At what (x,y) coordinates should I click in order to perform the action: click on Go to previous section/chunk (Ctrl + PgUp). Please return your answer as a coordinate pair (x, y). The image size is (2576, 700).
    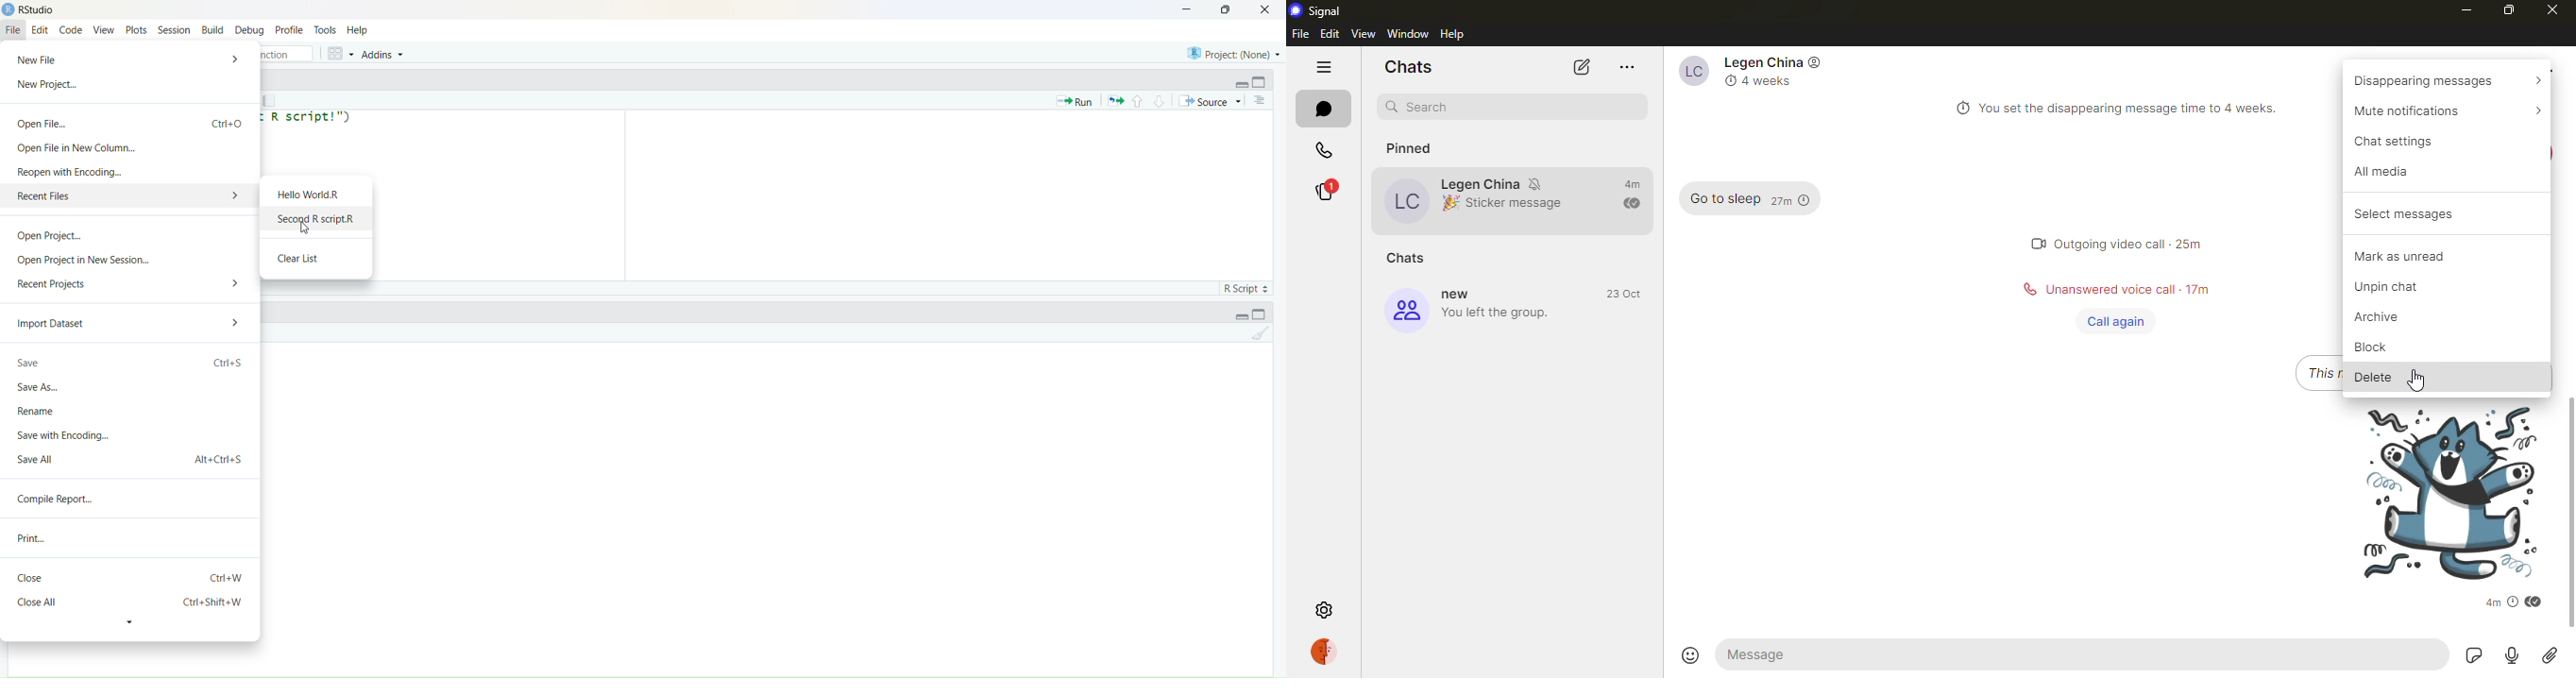
    Looking at the image, I should click on (1137, 100).